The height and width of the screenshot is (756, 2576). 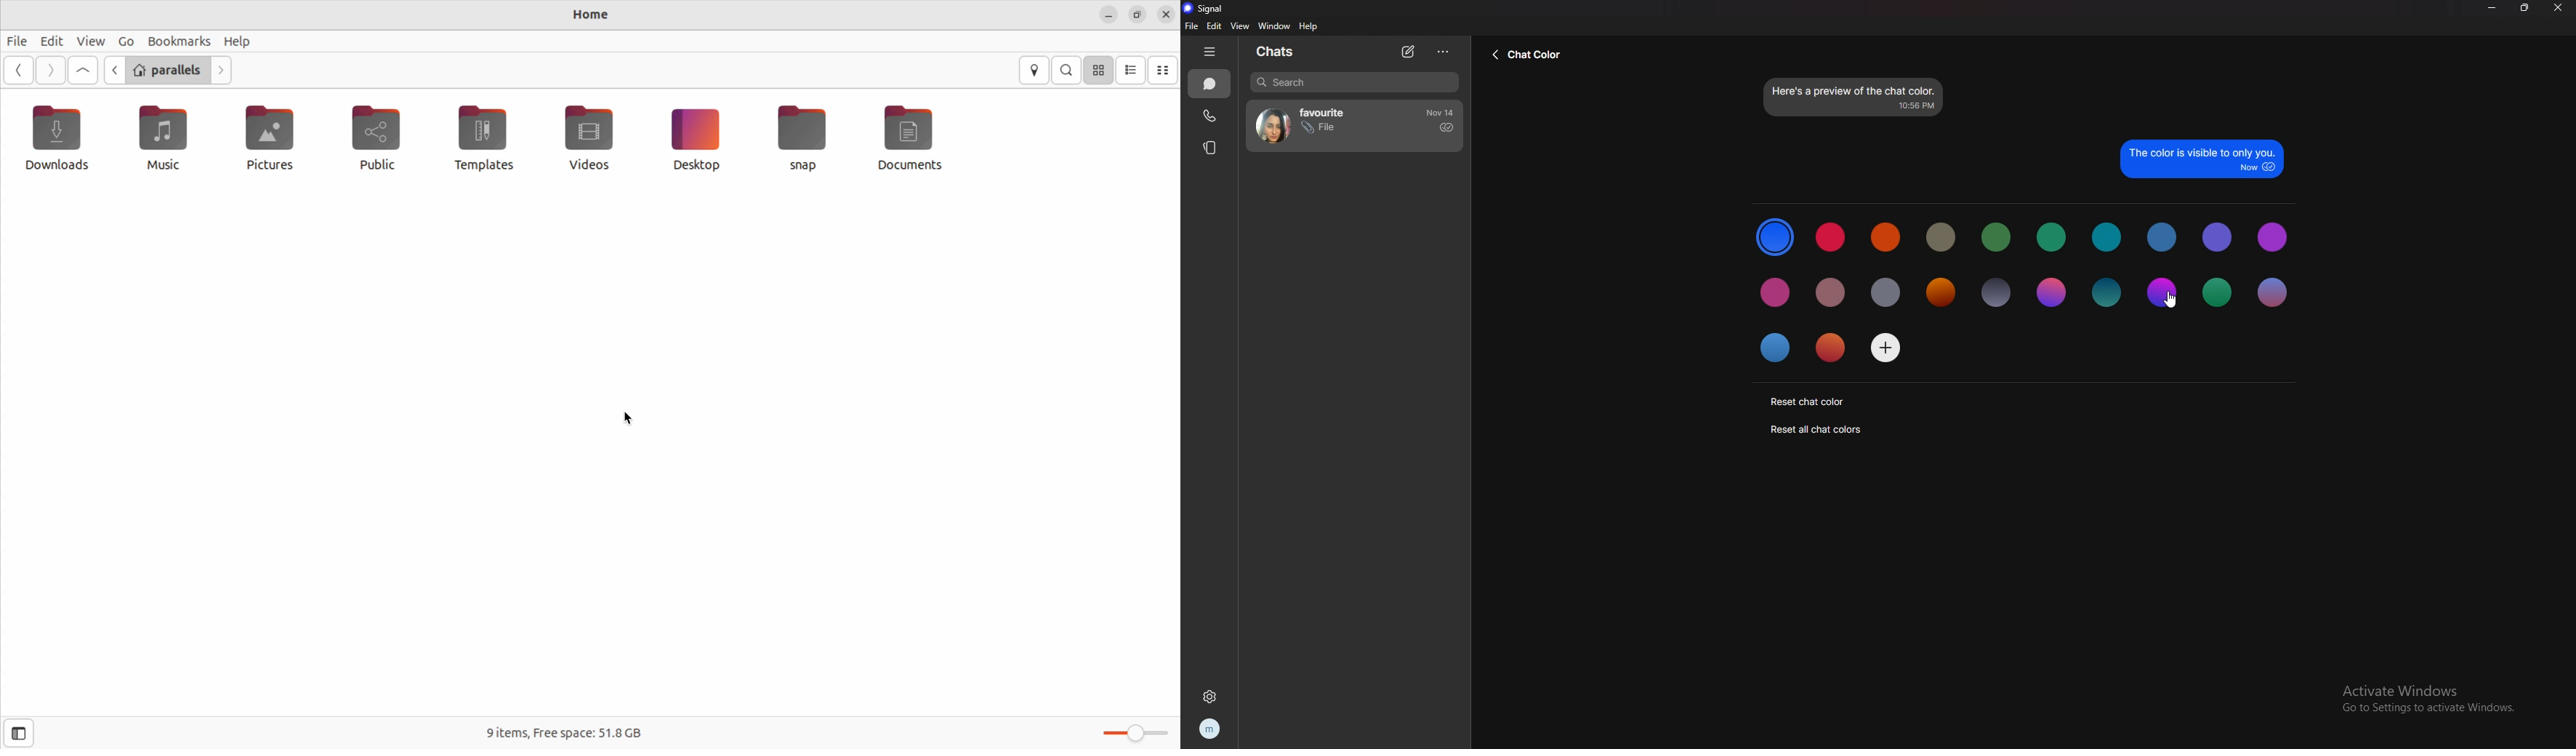 I want to click on hide tab, so click(x=1209, y=52).